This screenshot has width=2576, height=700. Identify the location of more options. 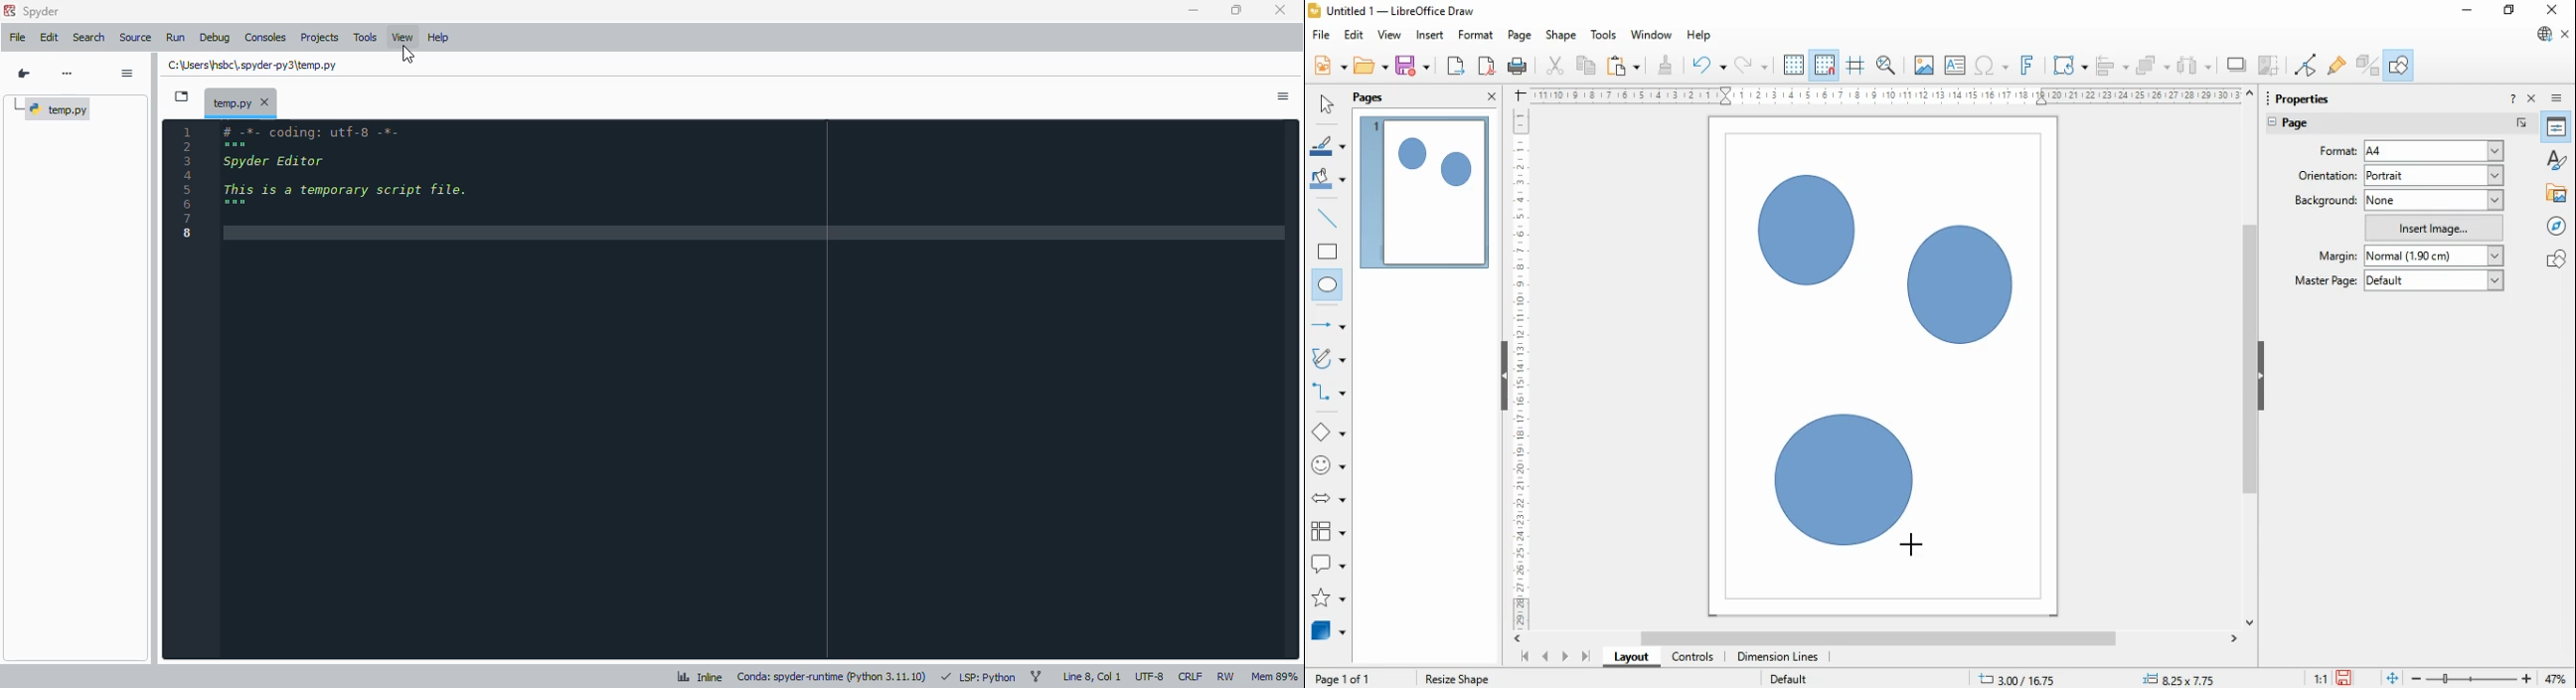
(2522, 123).